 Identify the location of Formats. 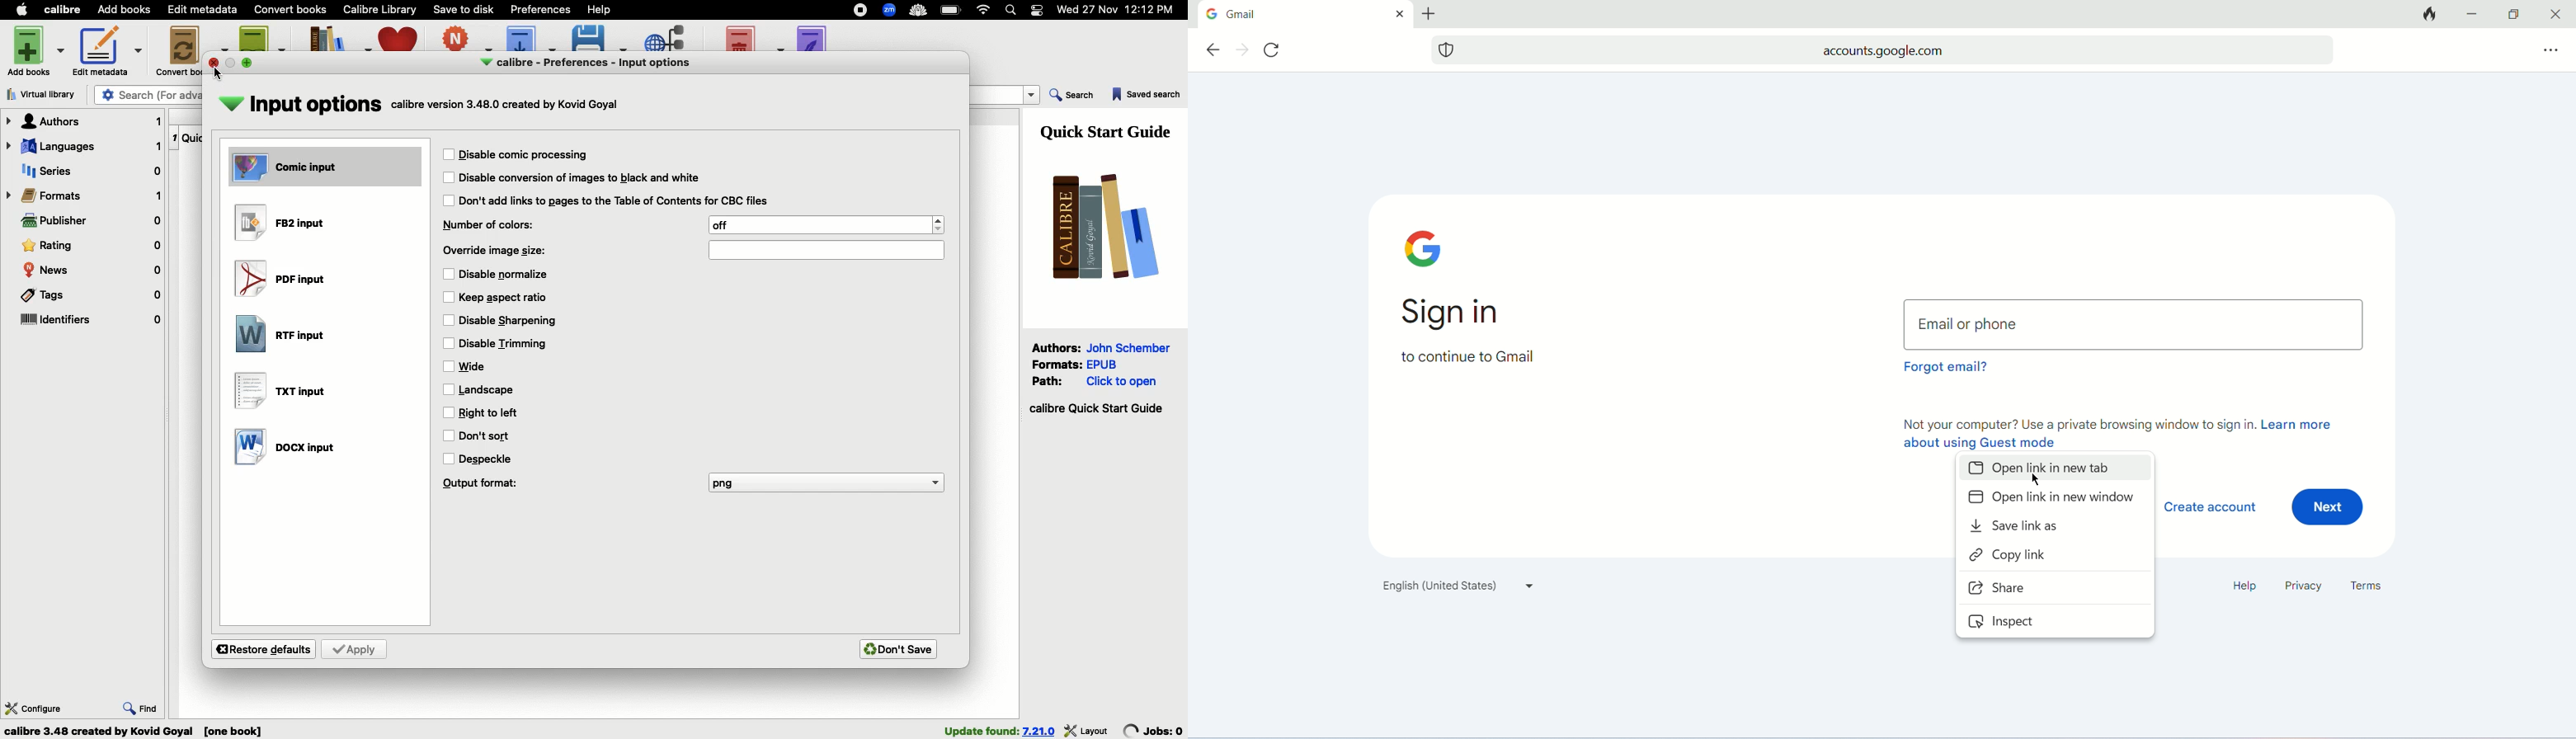
(85, 195).